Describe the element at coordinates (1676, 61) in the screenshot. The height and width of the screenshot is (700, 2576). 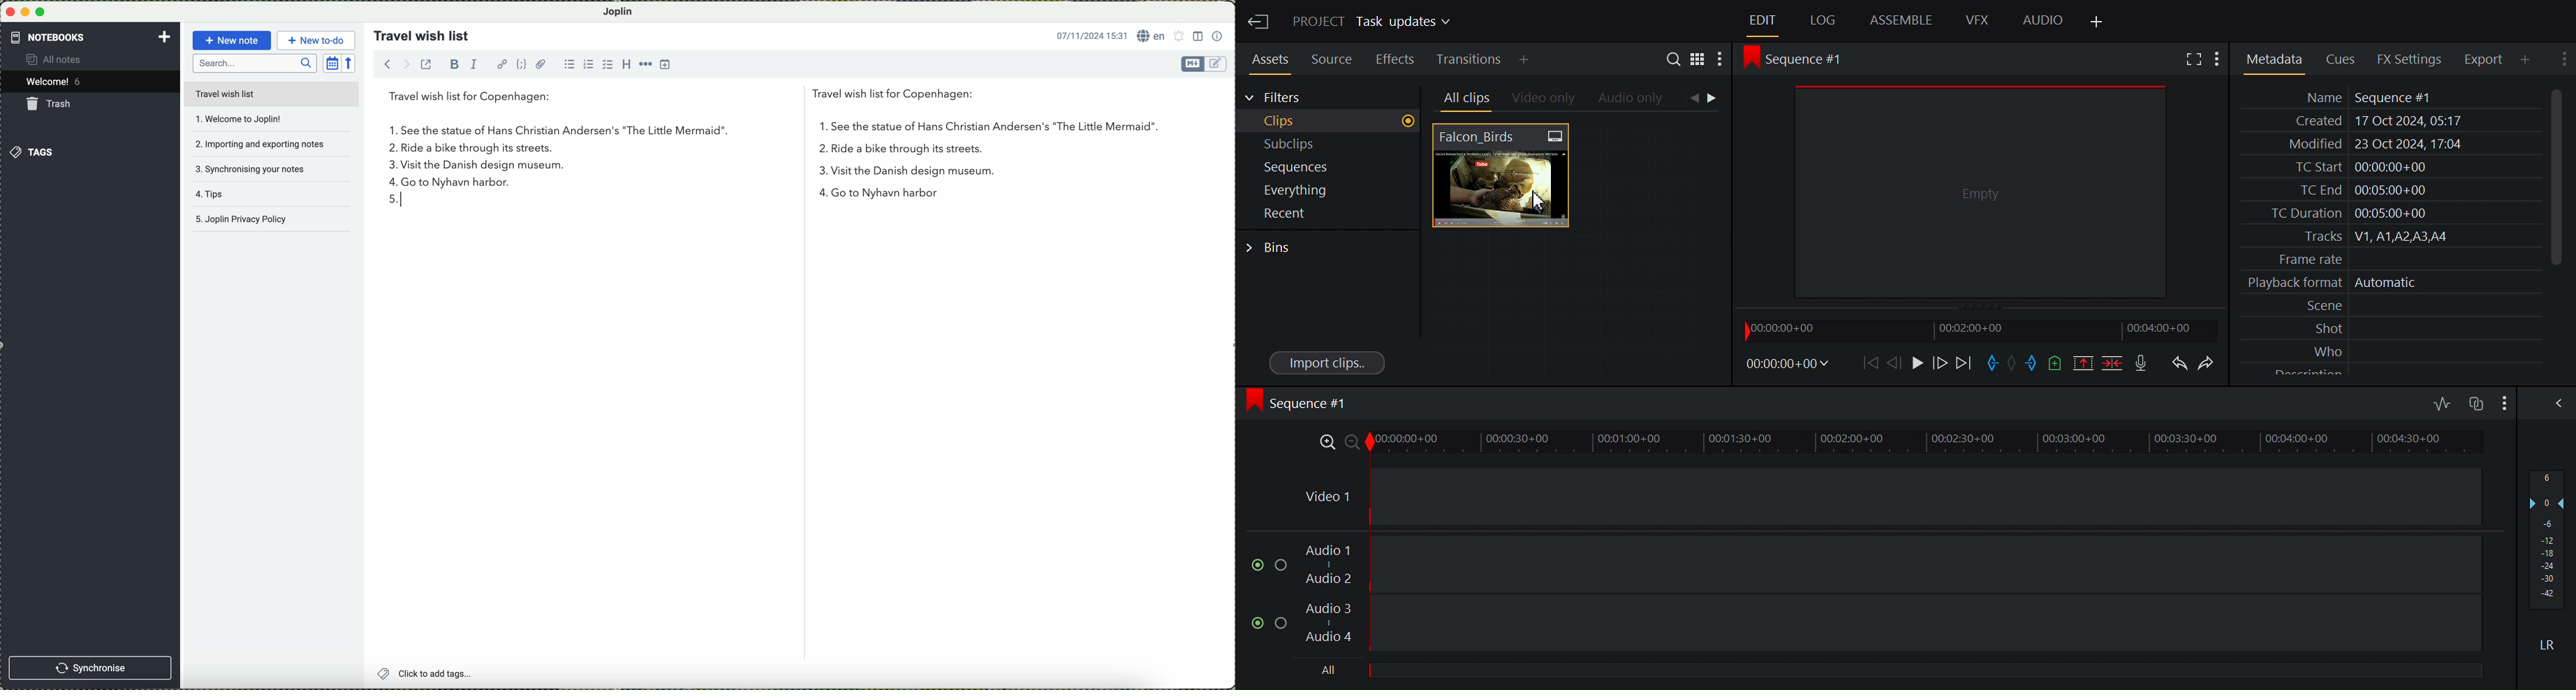
I see `Search` at that location.